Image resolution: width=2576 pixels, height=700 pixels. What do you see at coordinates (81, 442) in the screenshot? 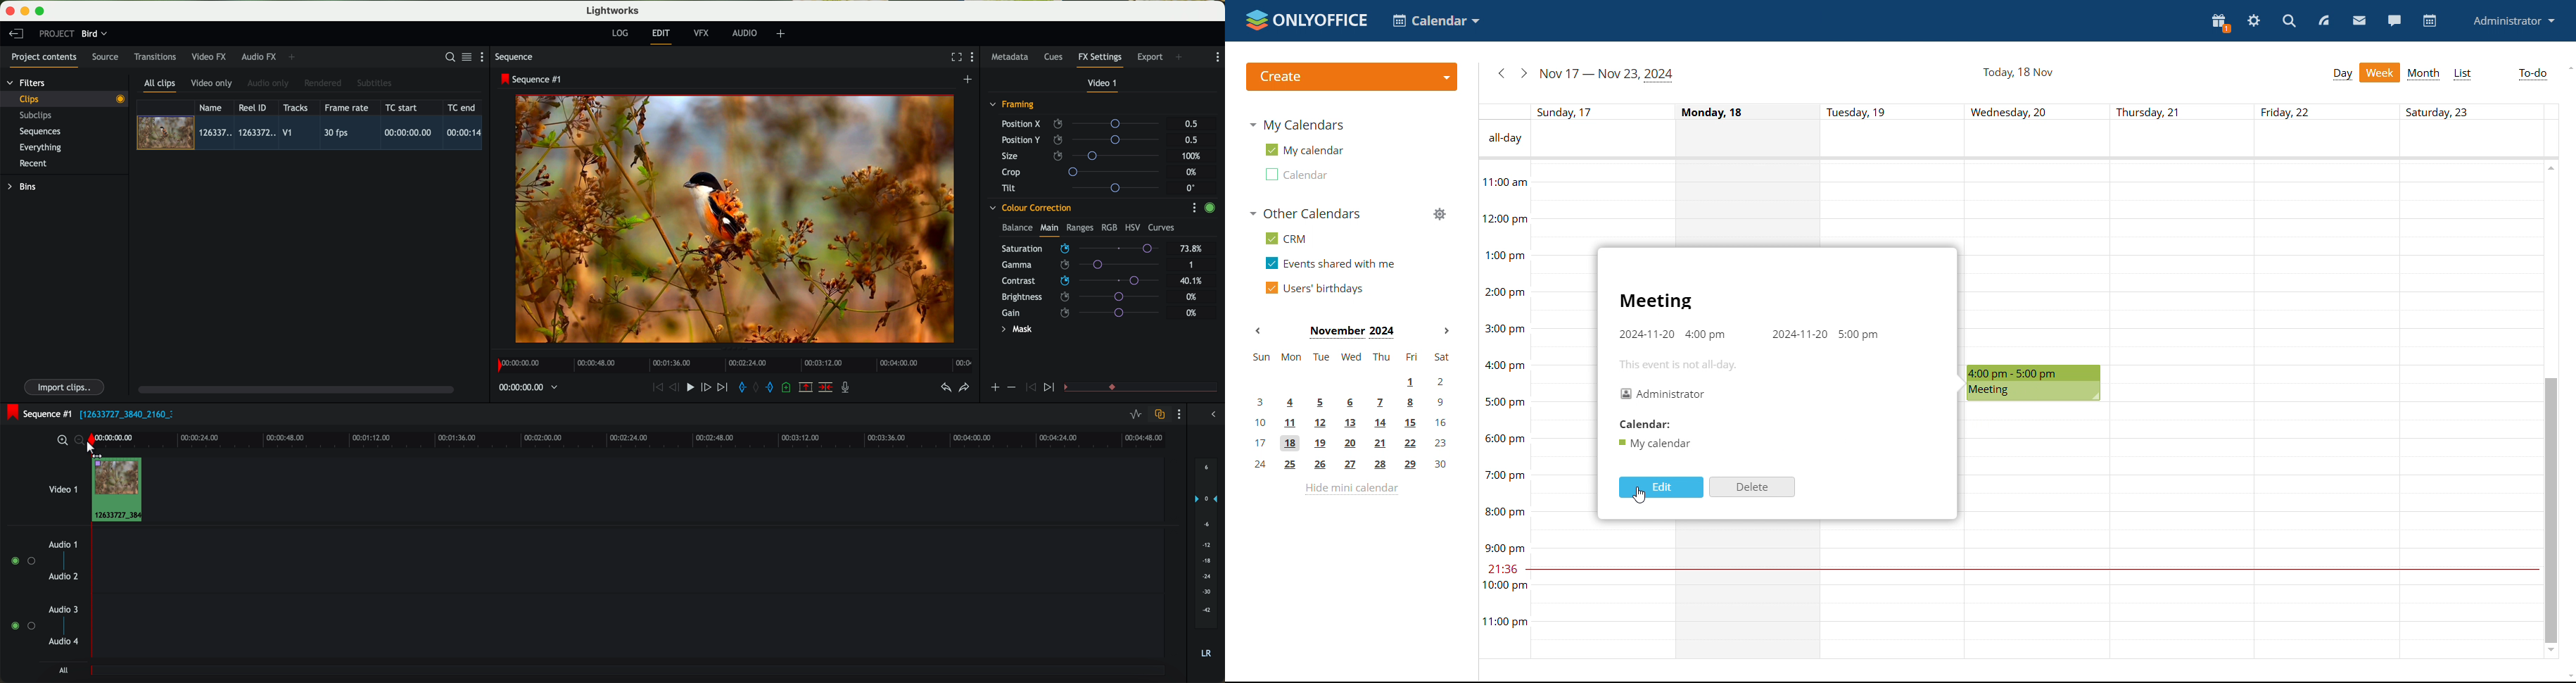
I see `zoom out` at bounding box center [81, 442].